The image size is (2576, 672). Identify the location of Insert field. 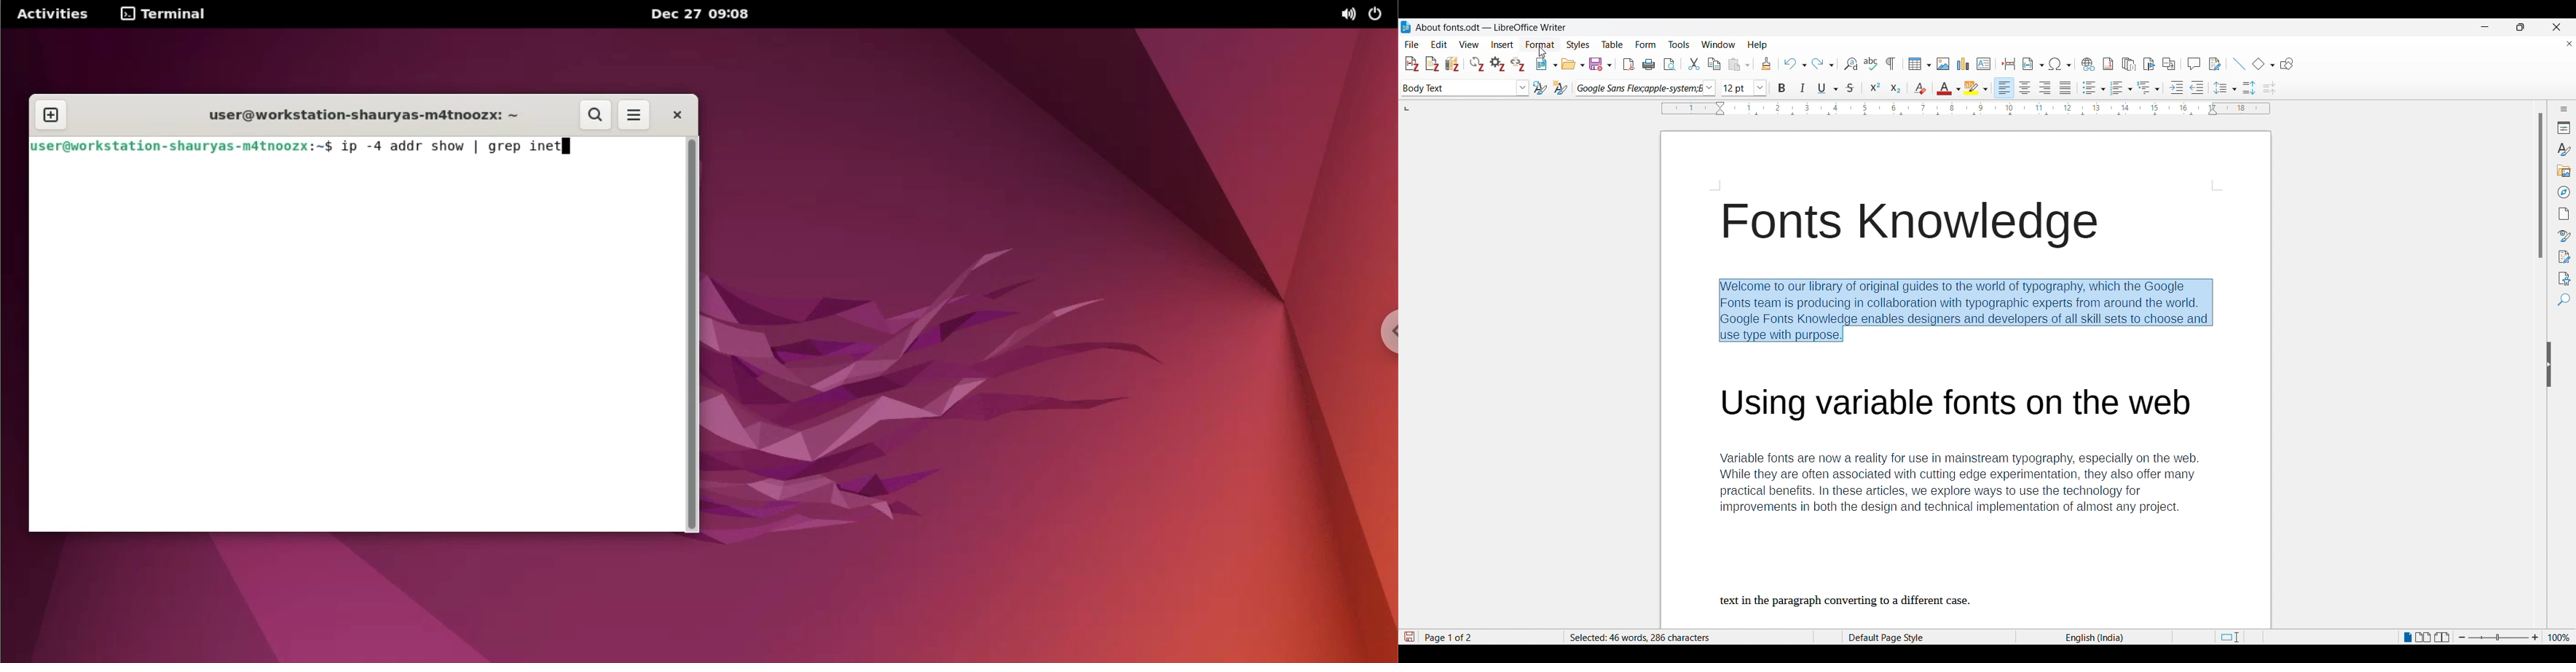
(2033, 64).